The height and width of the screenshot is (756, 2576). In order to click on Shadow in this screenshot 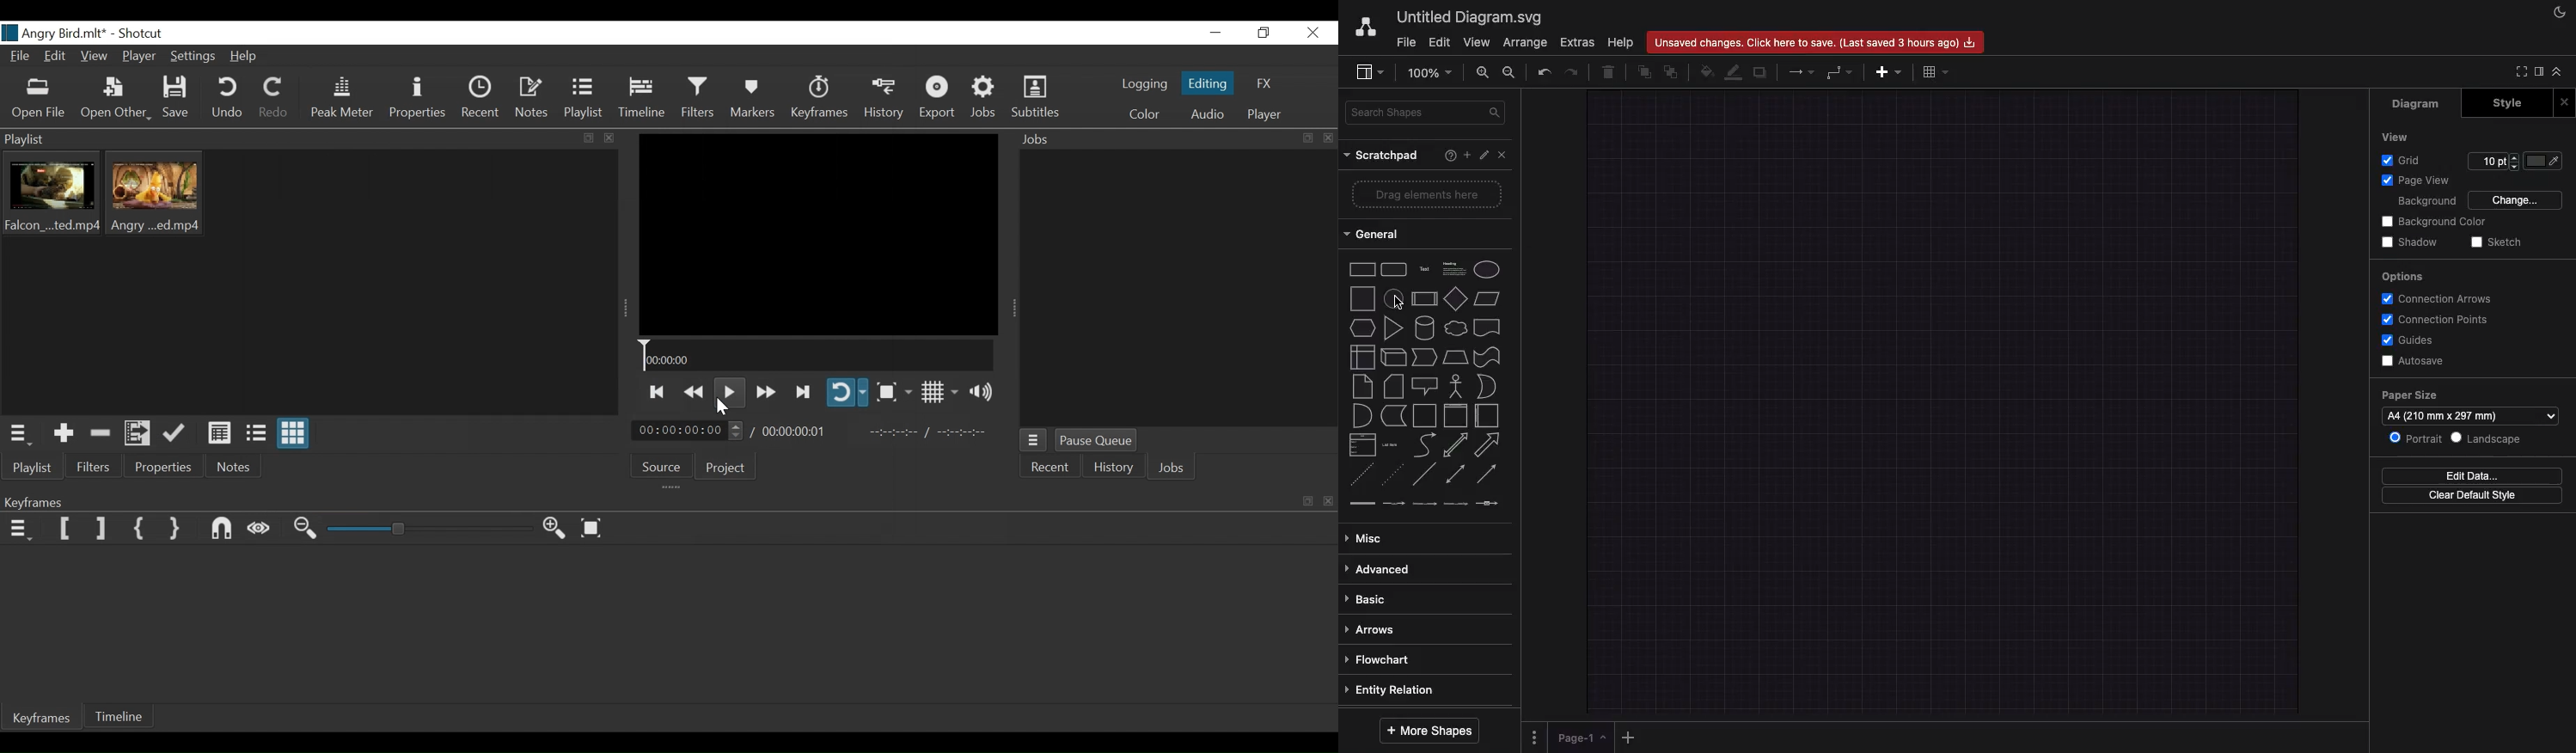, I will do `click(2413, 242)`.